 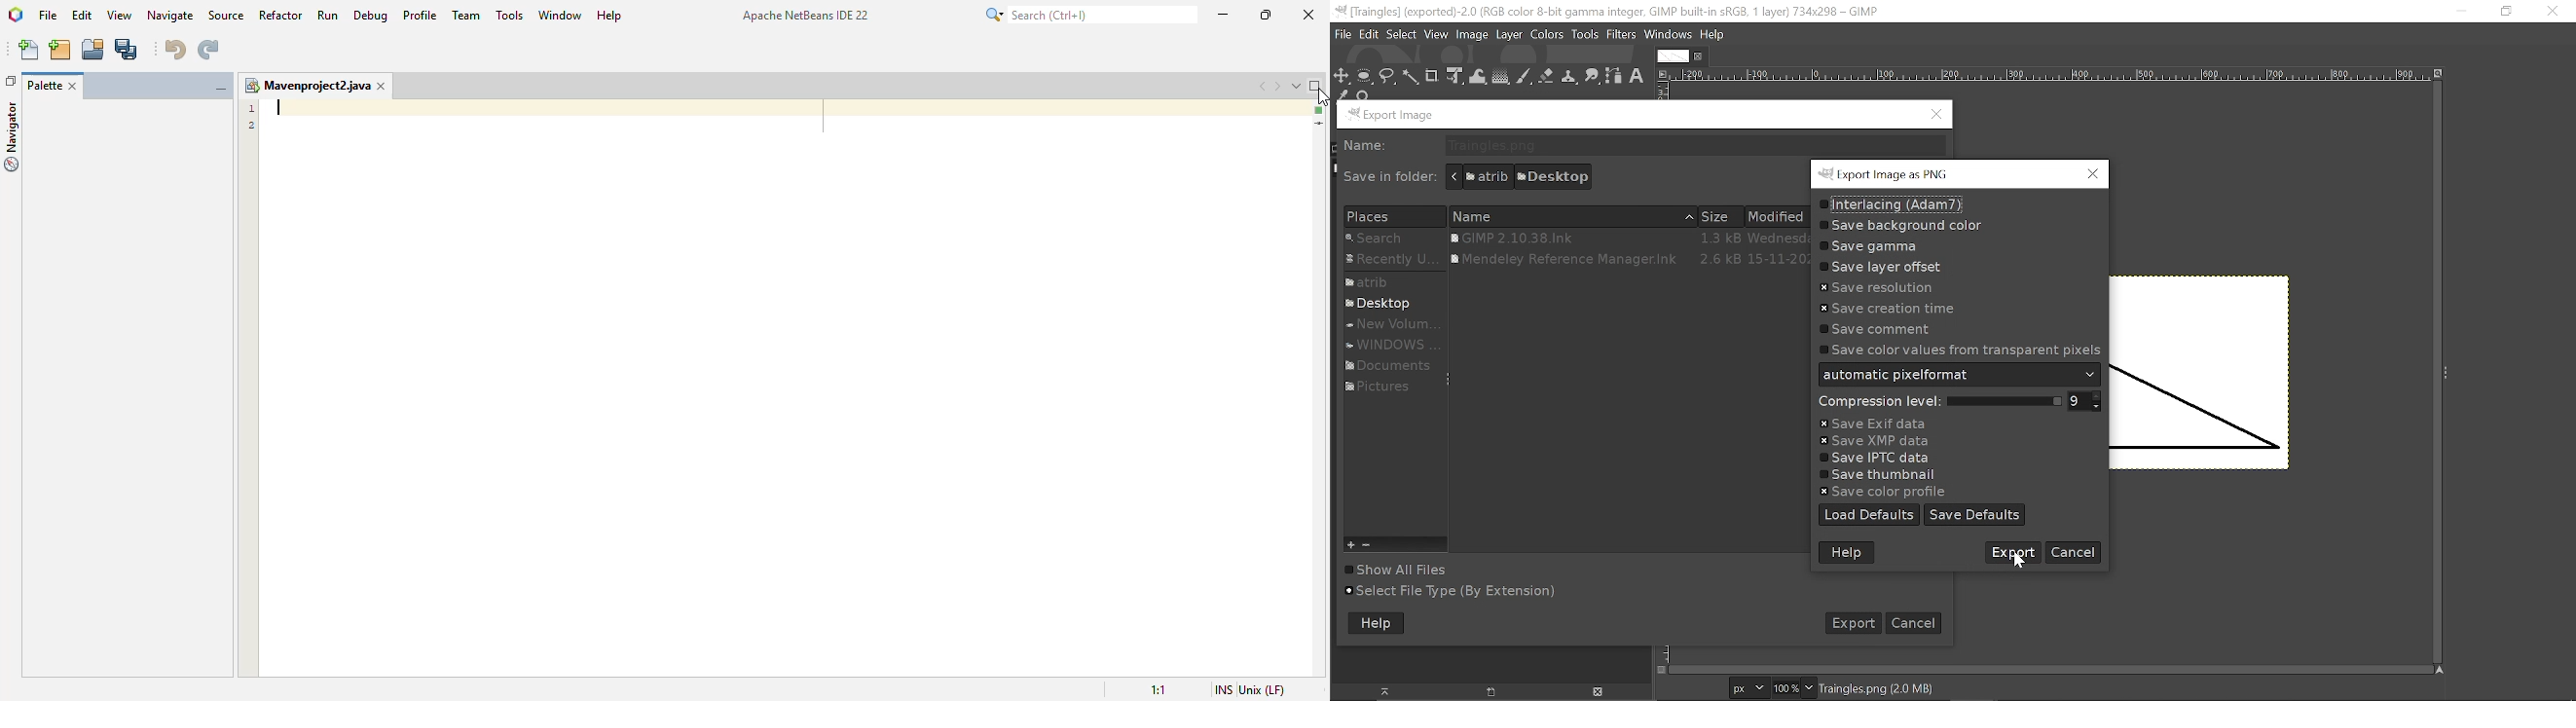 I want to click on Save IPTC data, so click(x=1879, y=459).